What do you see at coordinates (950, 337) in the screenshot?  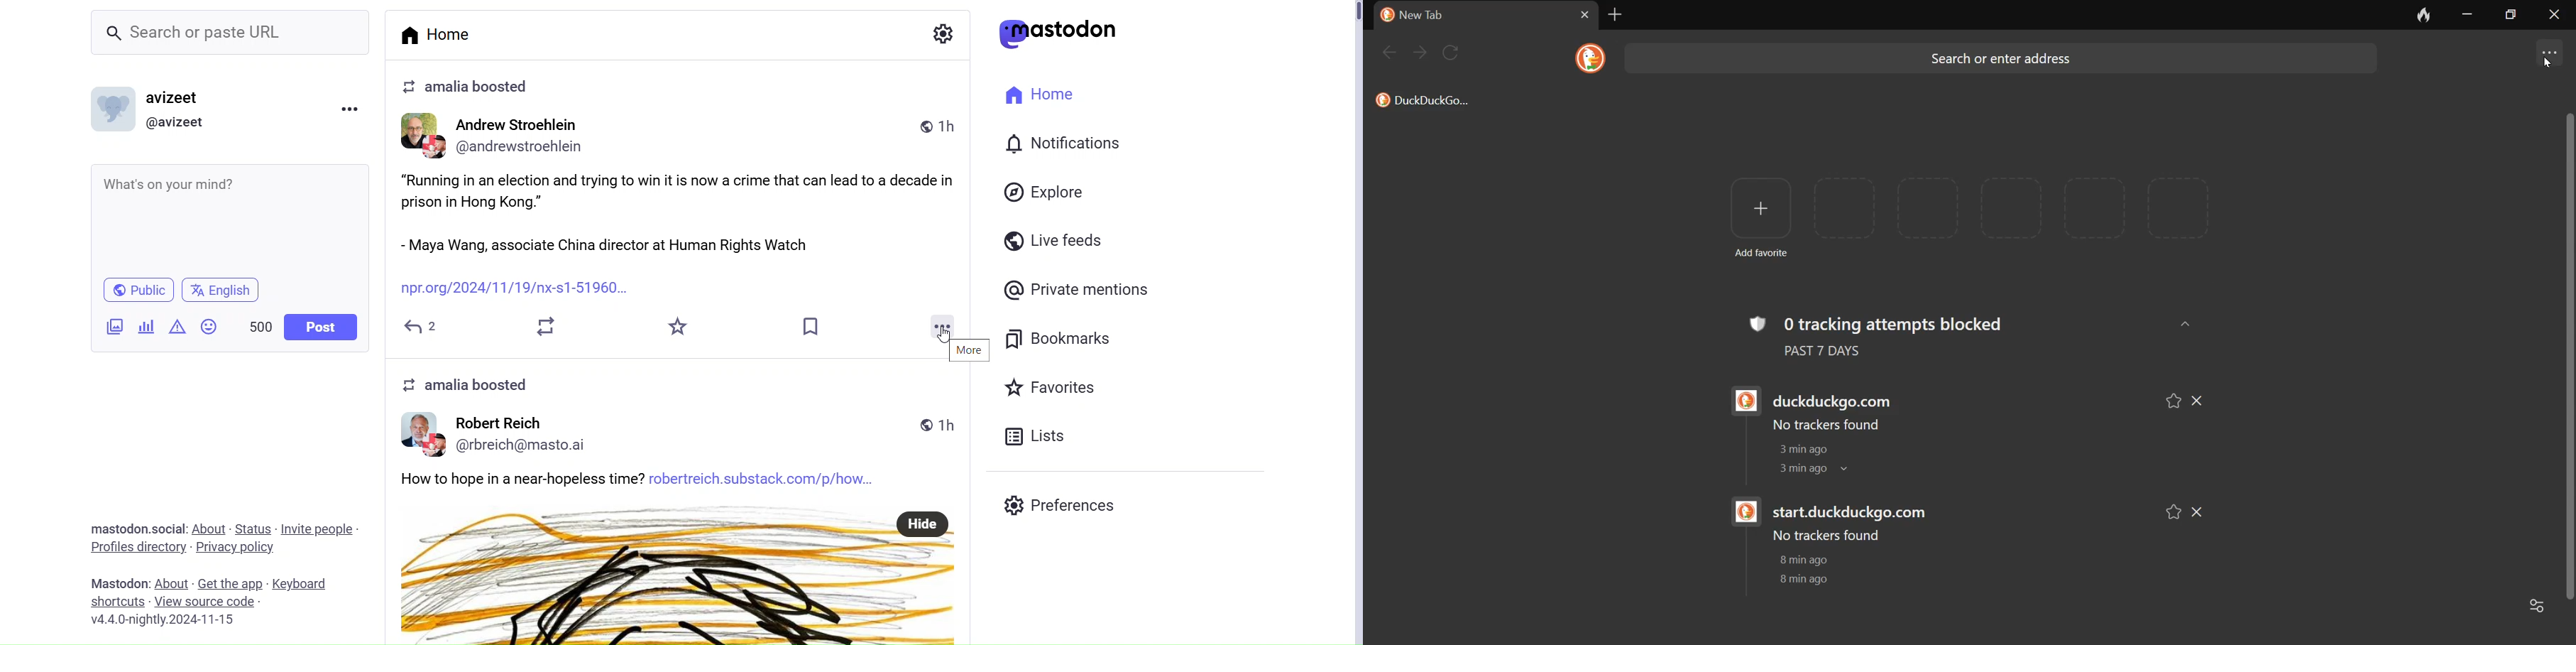 I see `cursor` at bounding box center [950, 337].